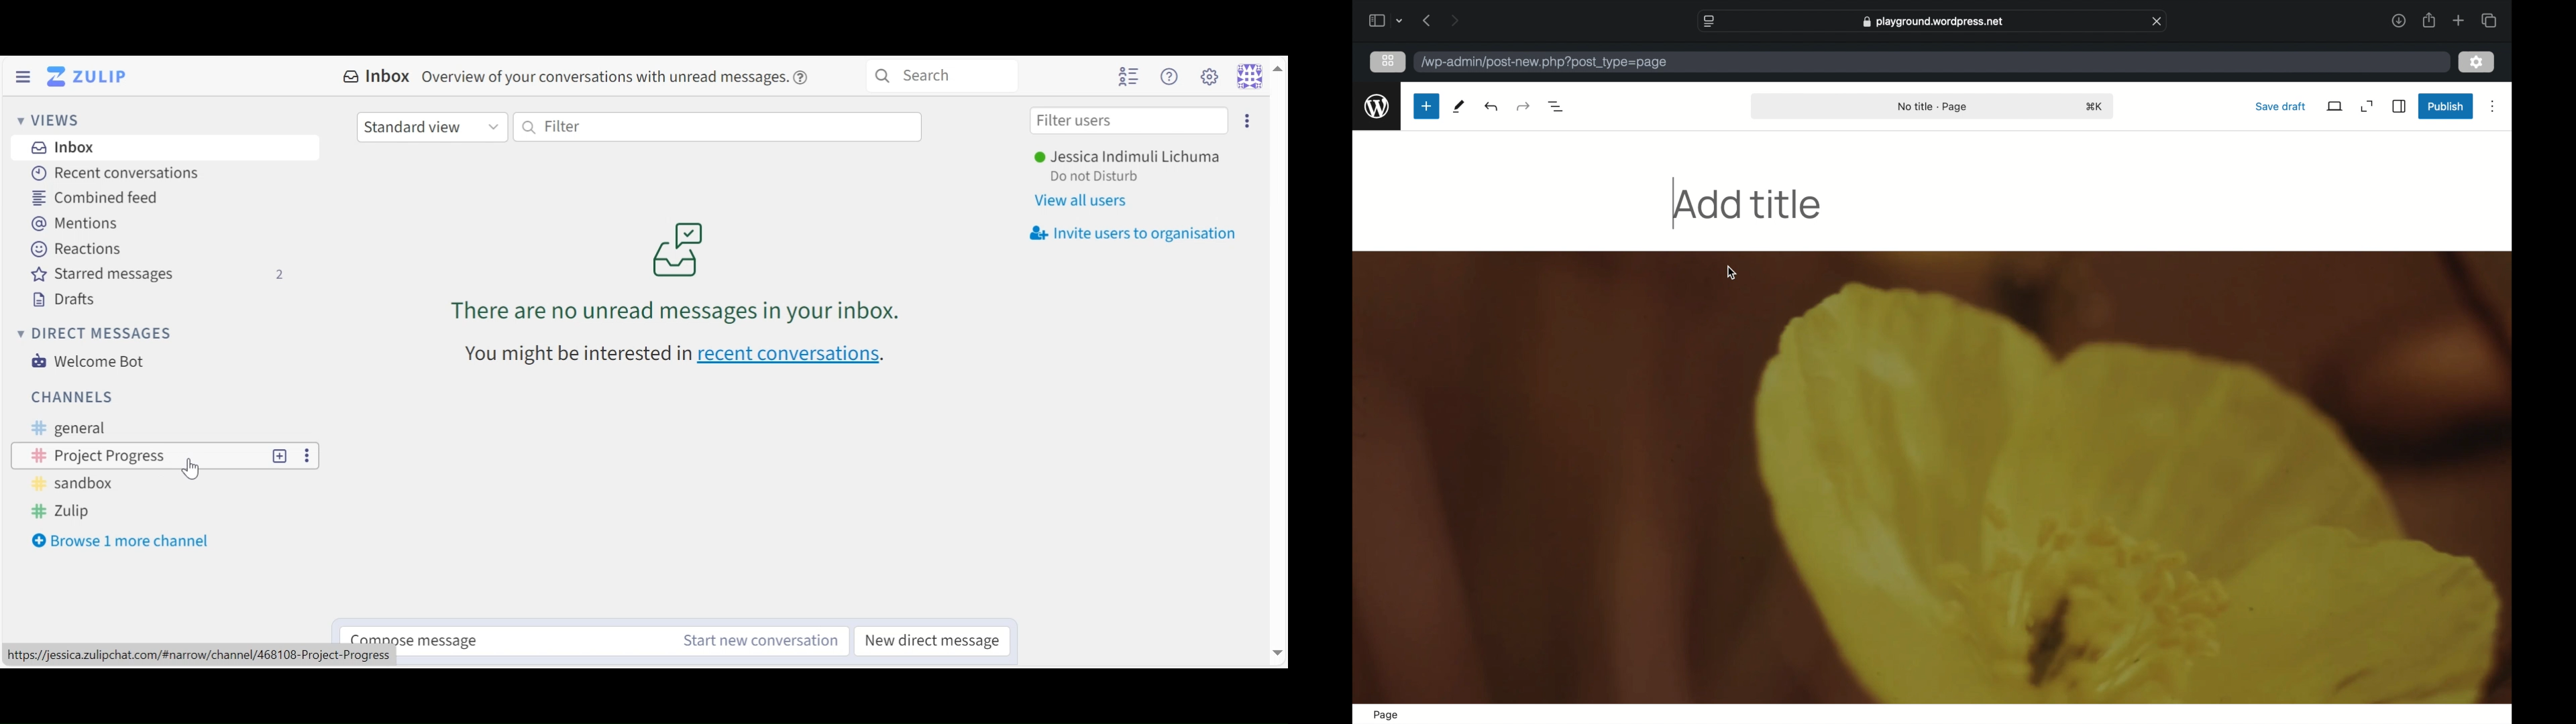 Image resolution: width=2576 pixels, height=728 pixels. I want to click on web address, so click(1933, 20).